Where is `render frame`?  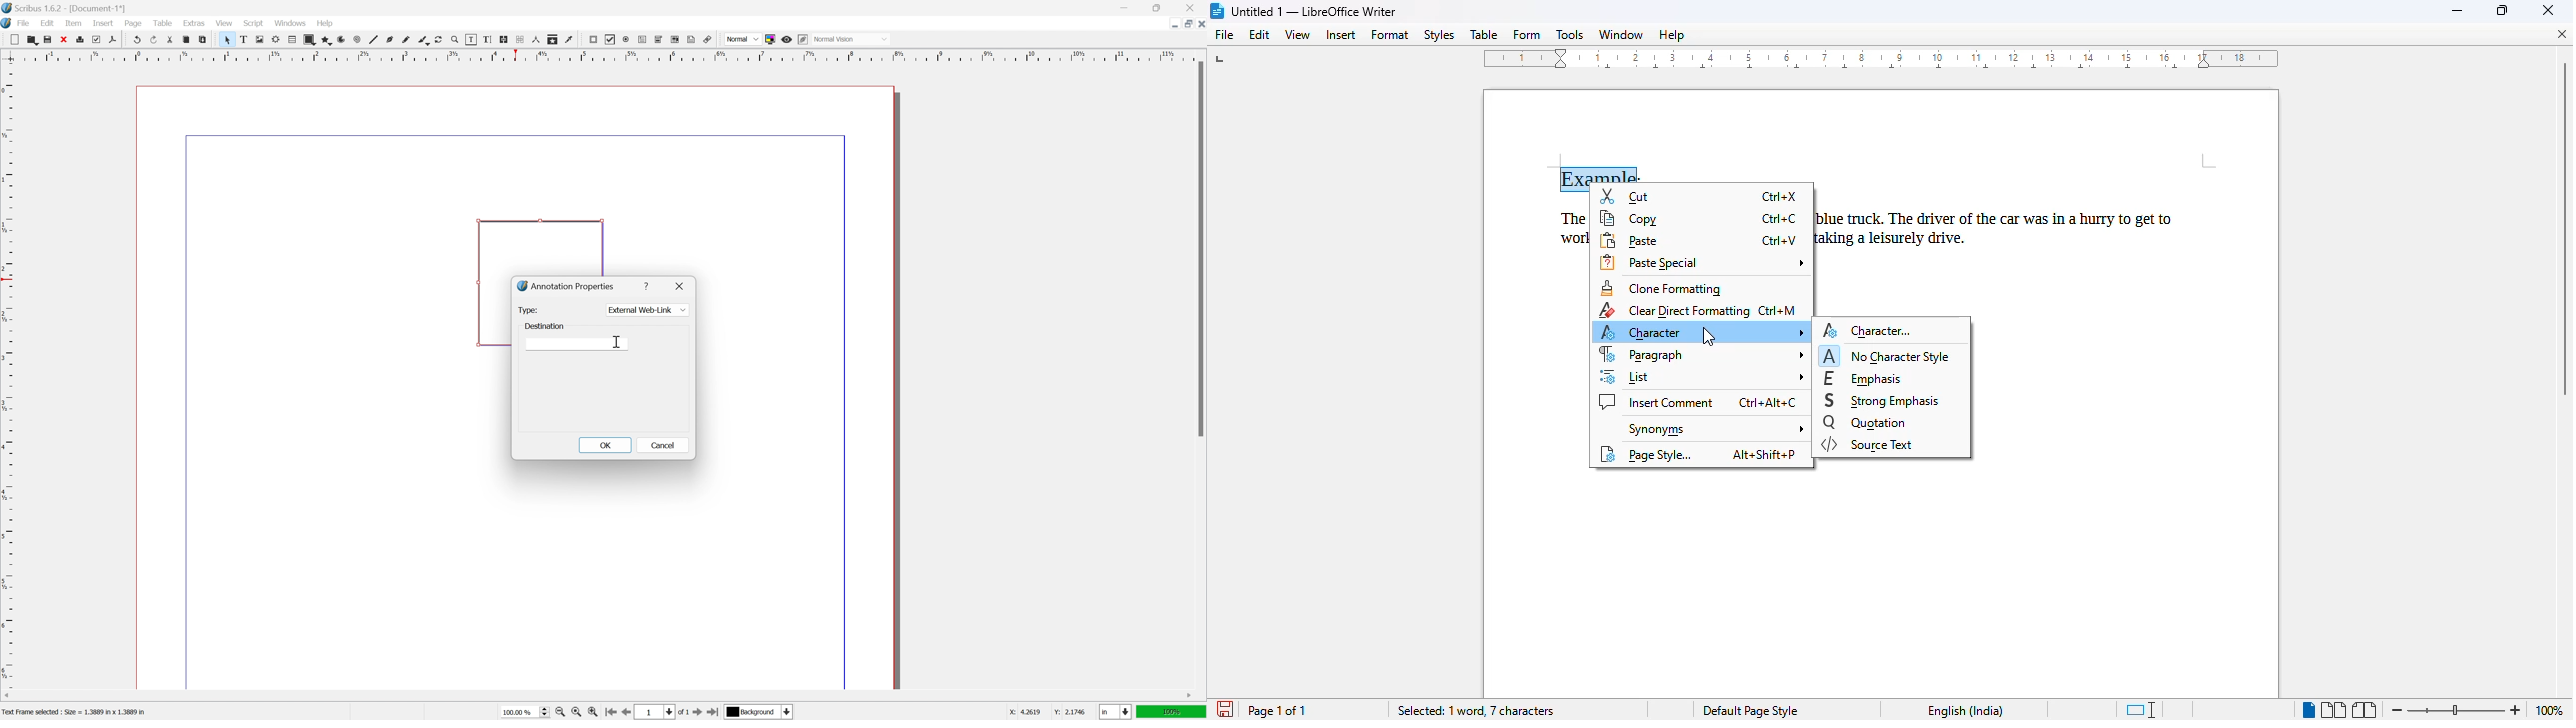 render frame is located at coordinates (276, 39).